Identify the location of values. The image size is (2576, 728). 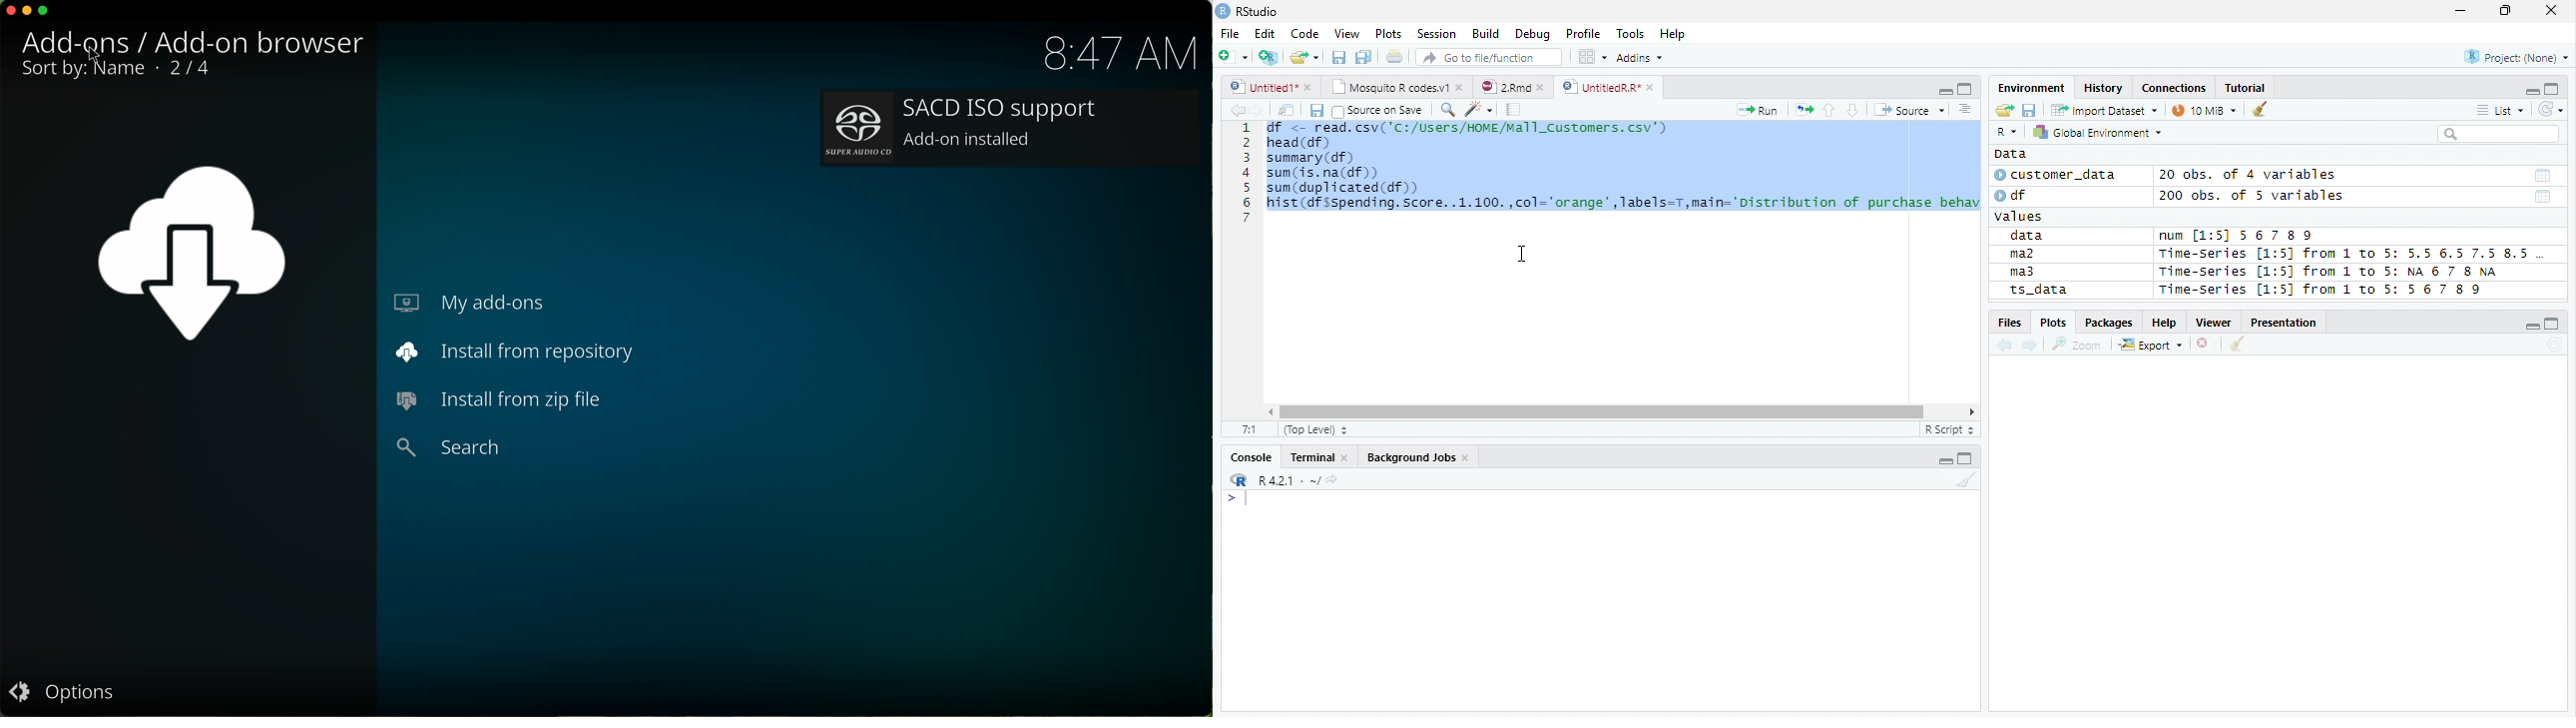
(2021, 217).